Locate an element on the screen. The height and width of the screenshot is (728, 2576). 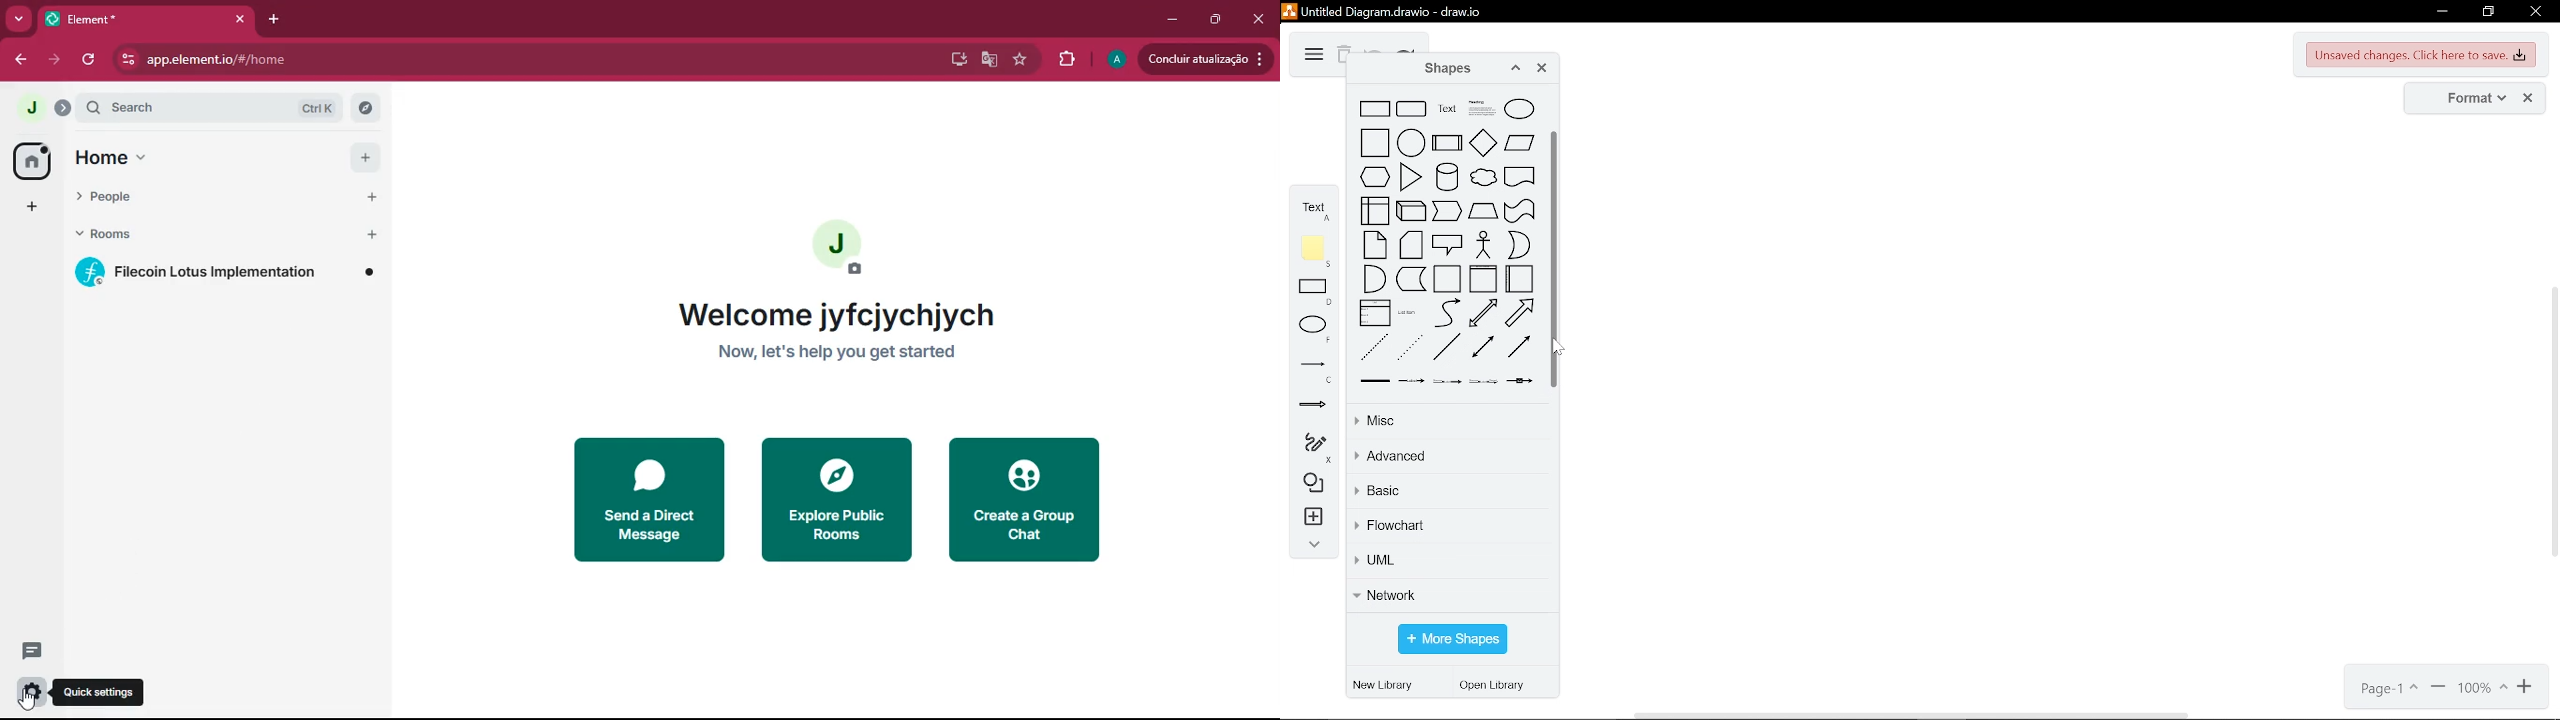
refresh is located at coordinates (90, 60).